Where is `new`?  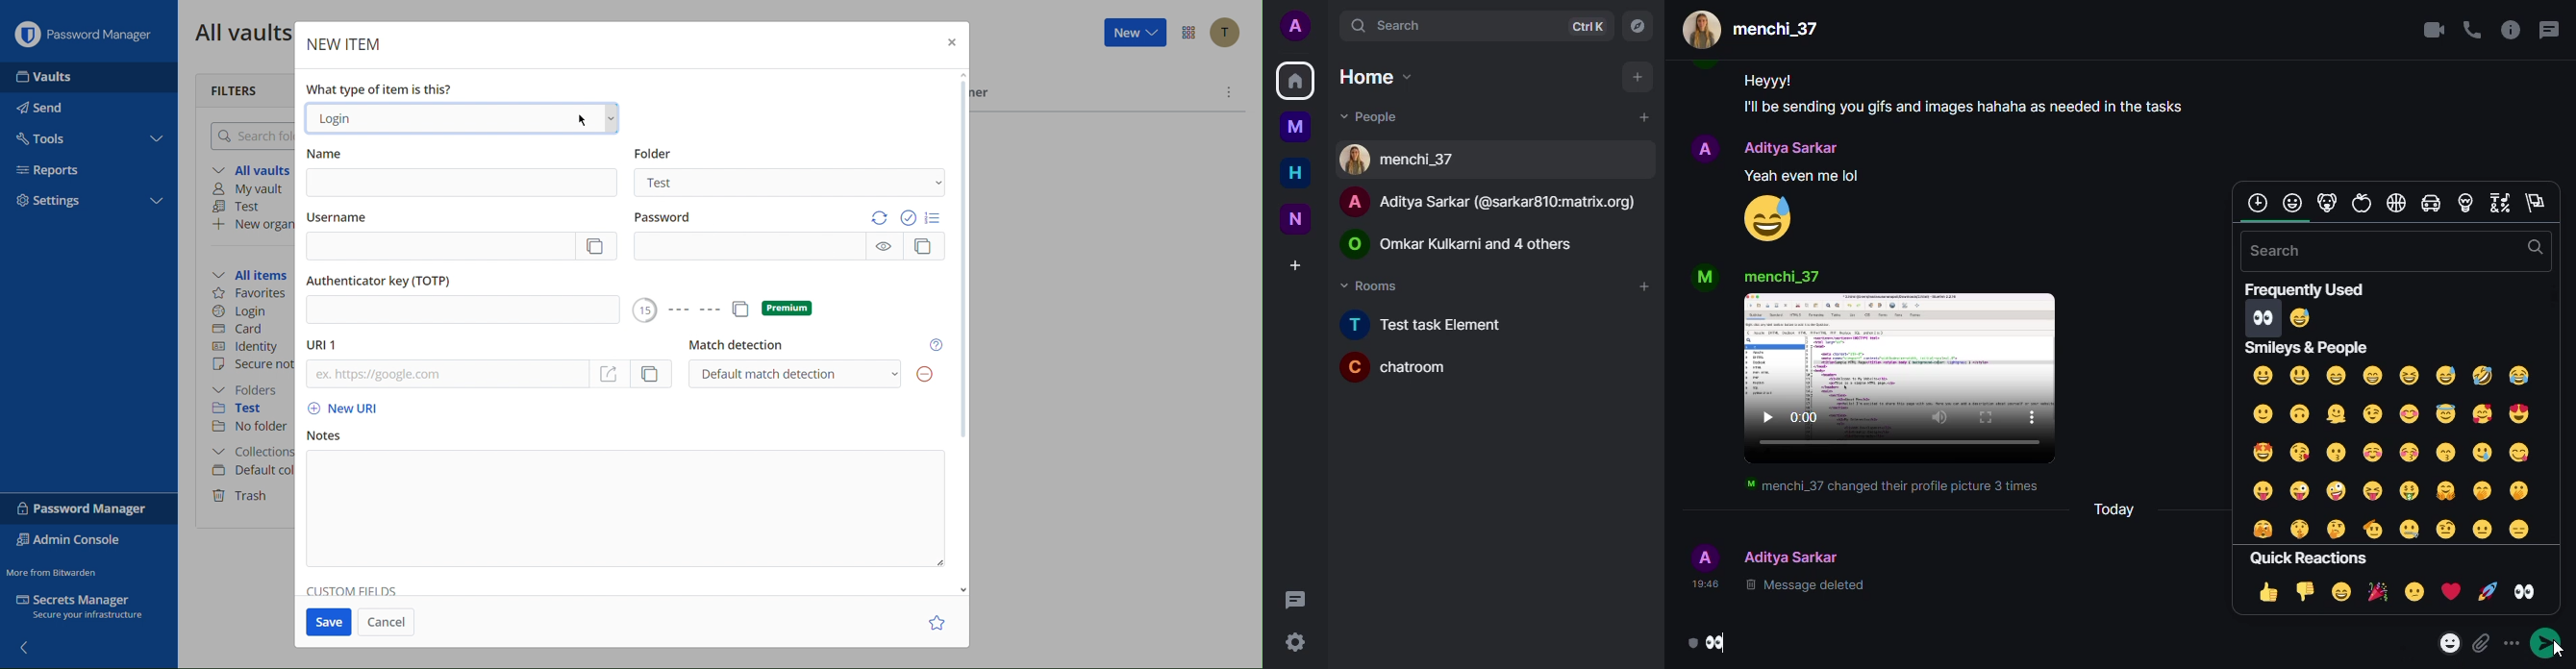
new is located at coordinates (1295, 220).